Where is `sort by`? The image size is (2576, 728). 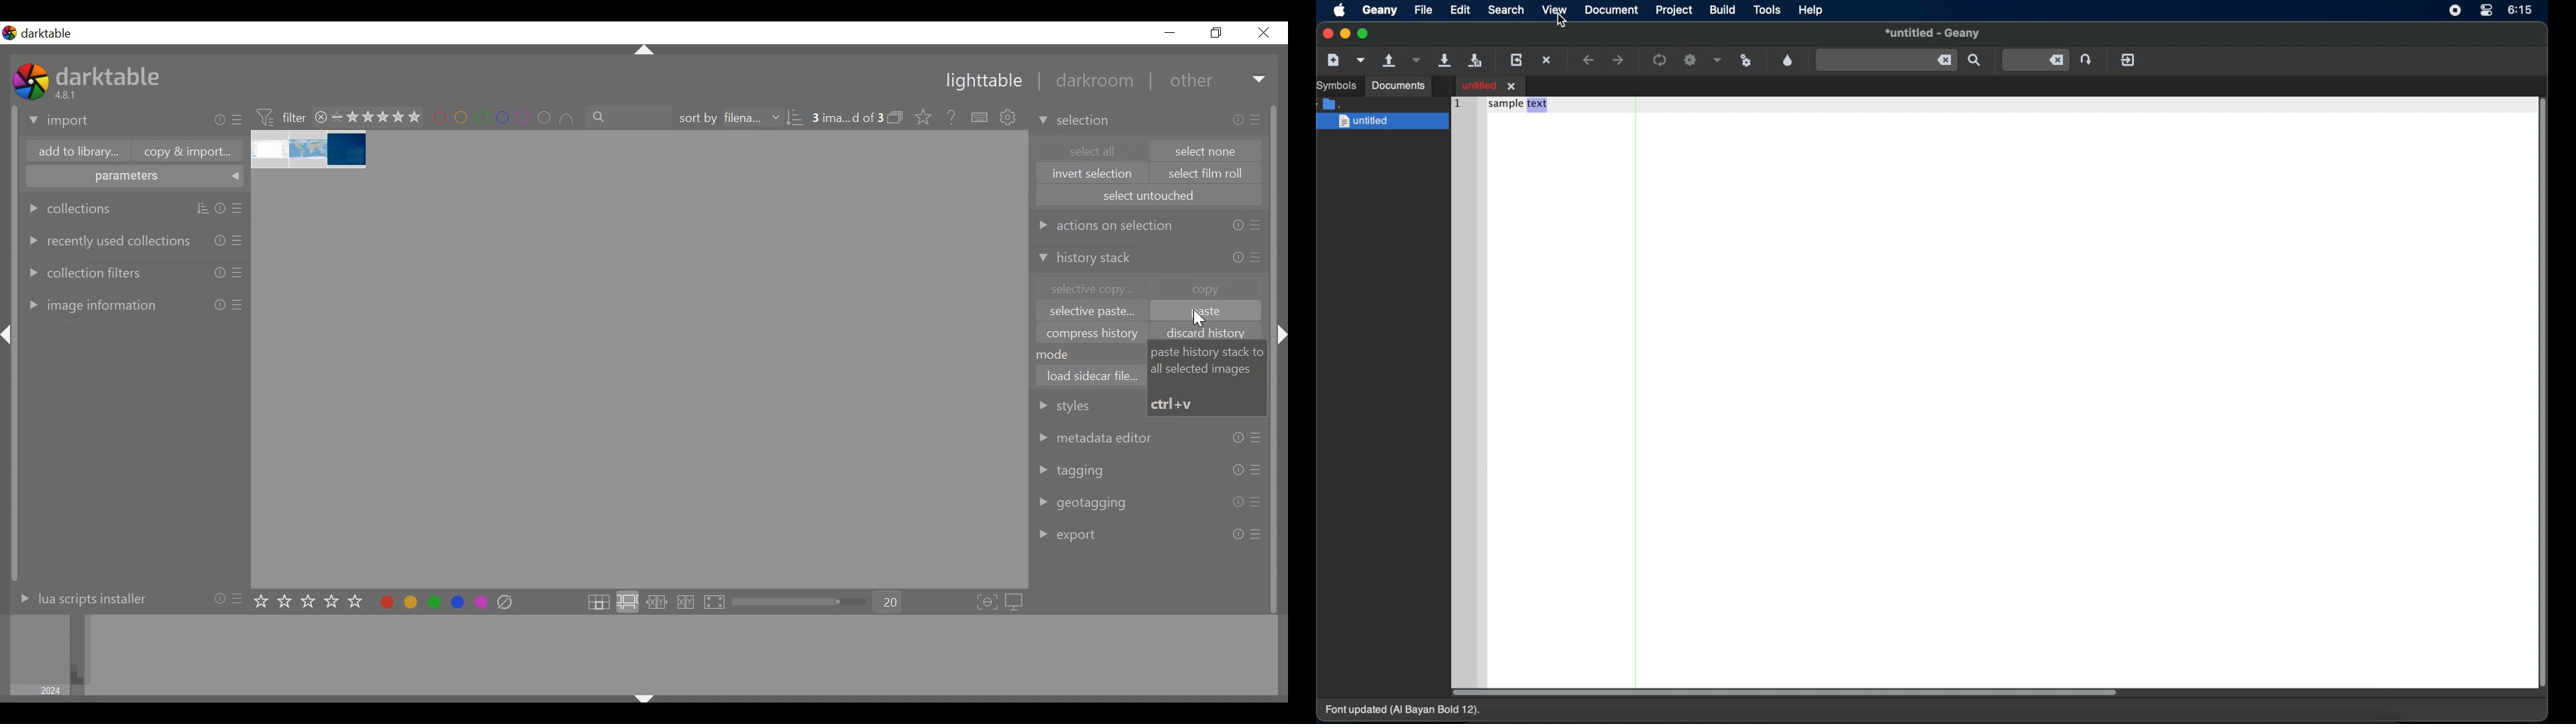 sort by is located at coordinates (728, 118).